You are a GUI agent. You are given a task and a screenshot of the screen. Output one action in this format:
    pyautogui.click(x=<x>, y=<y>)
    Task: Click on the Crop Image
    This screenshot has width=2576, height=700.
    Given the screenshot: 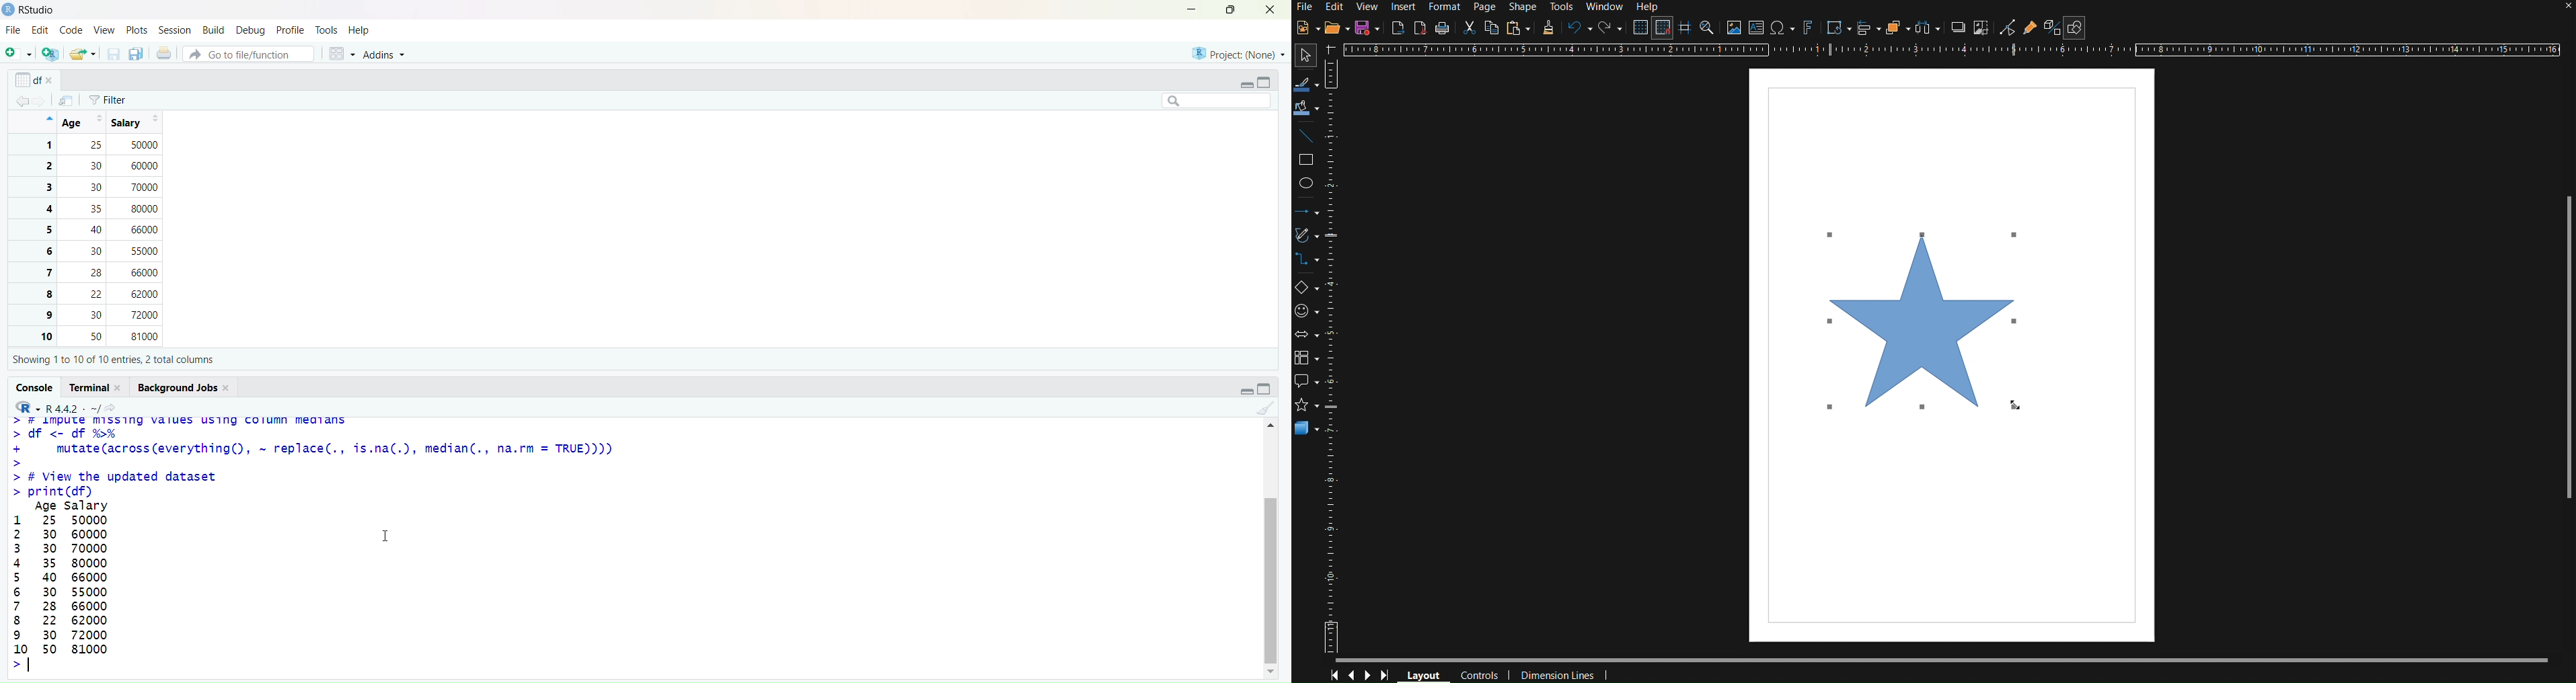 What is the action you would take?
    pyautogui.click(x=1982, y=29)
    